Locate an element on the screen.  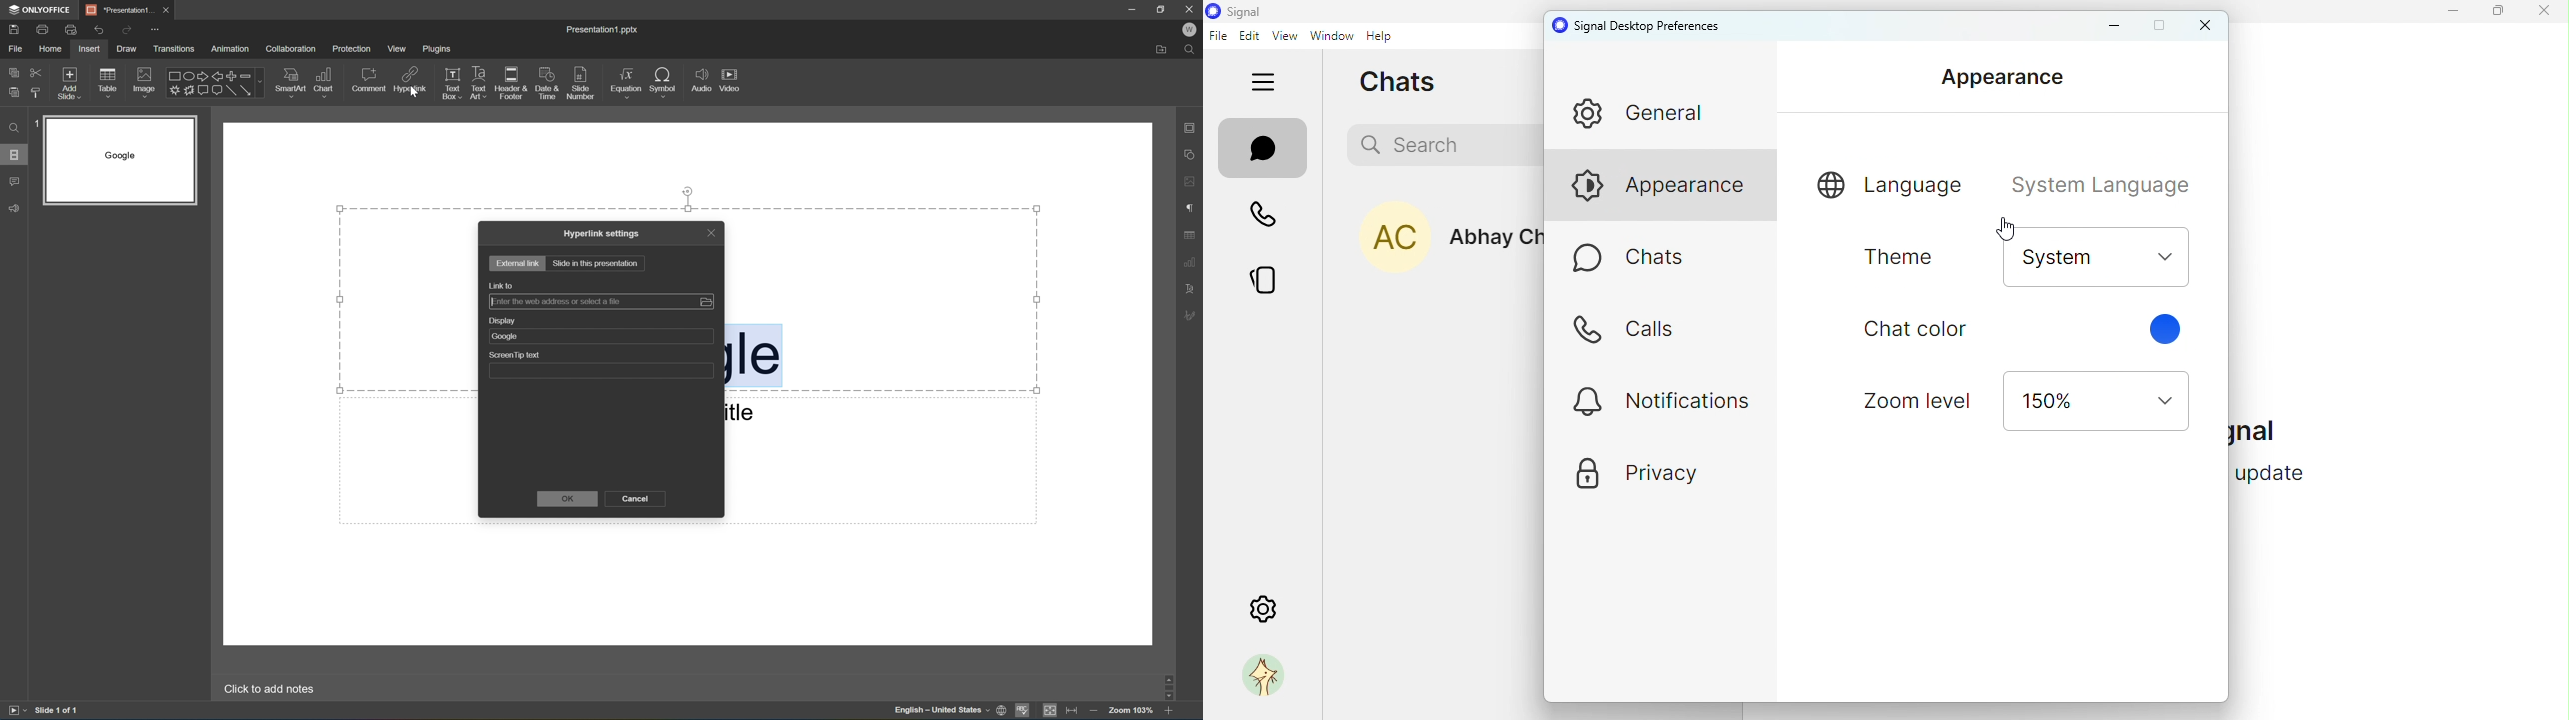
Start slideshow is located at coordinates (14, 713).